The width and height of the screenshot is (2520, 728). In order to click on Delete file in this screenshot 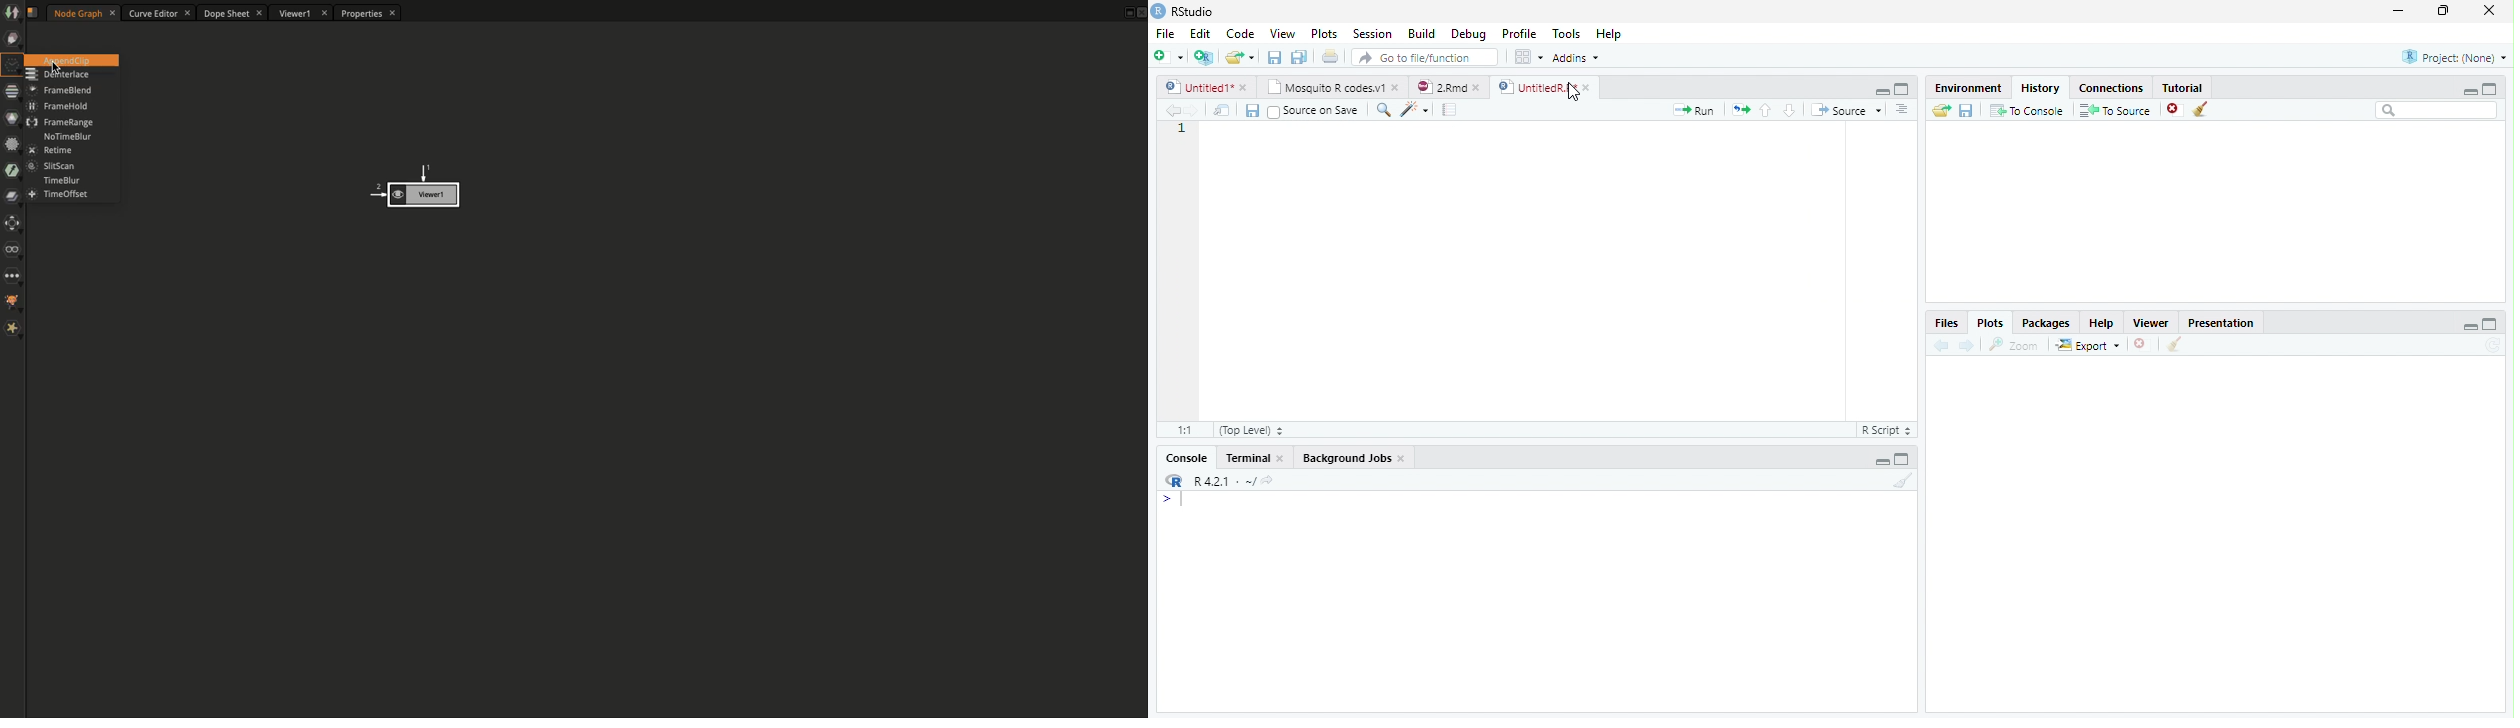, I will do `click(2176, 109)`.